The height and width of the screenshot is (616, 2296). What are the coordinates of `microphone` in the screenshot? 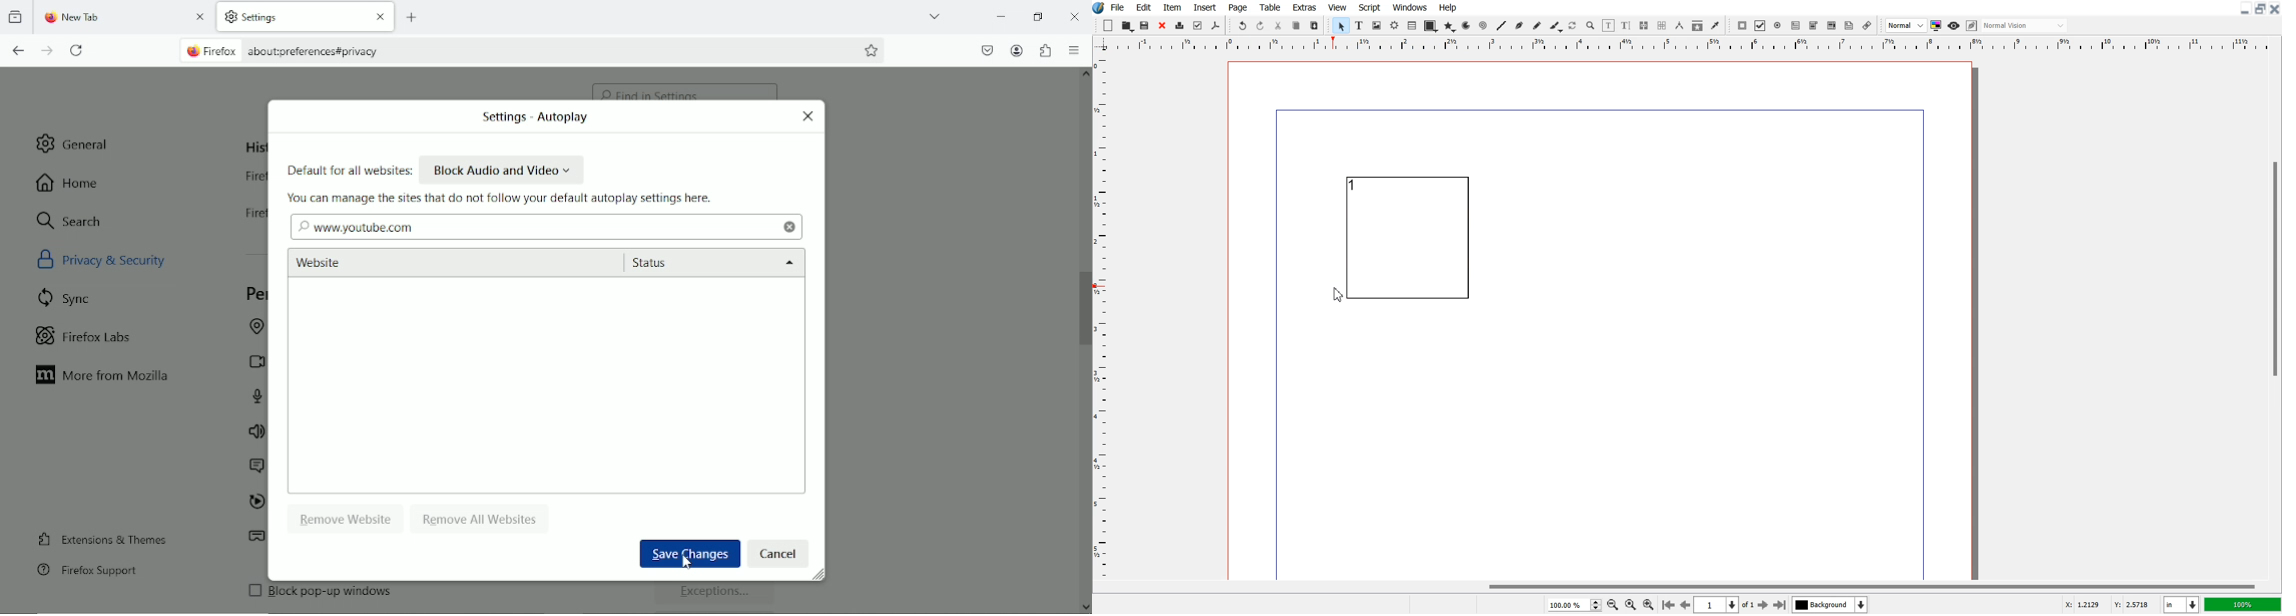 It's located at (260, 396).